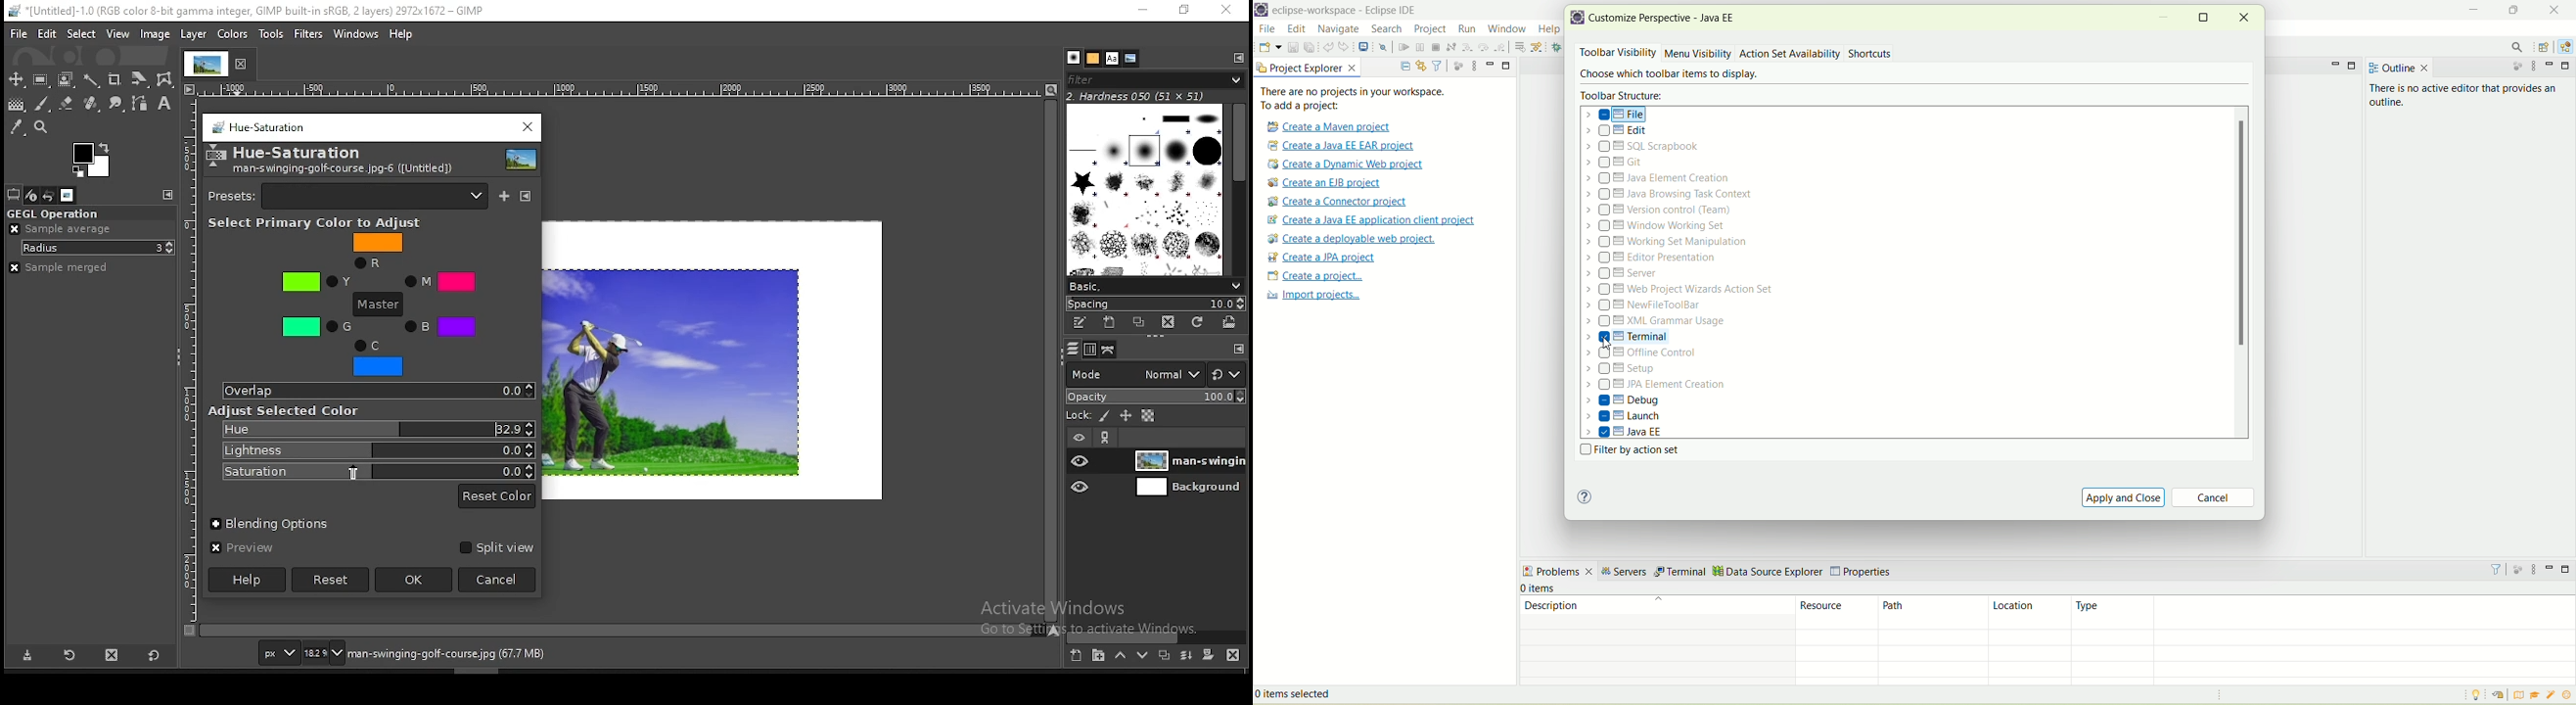 The image size is (2576, 728). What do you see at coordinates (234, 34) in the screenshot?
I see `colors` at bounding box center [234, 34].